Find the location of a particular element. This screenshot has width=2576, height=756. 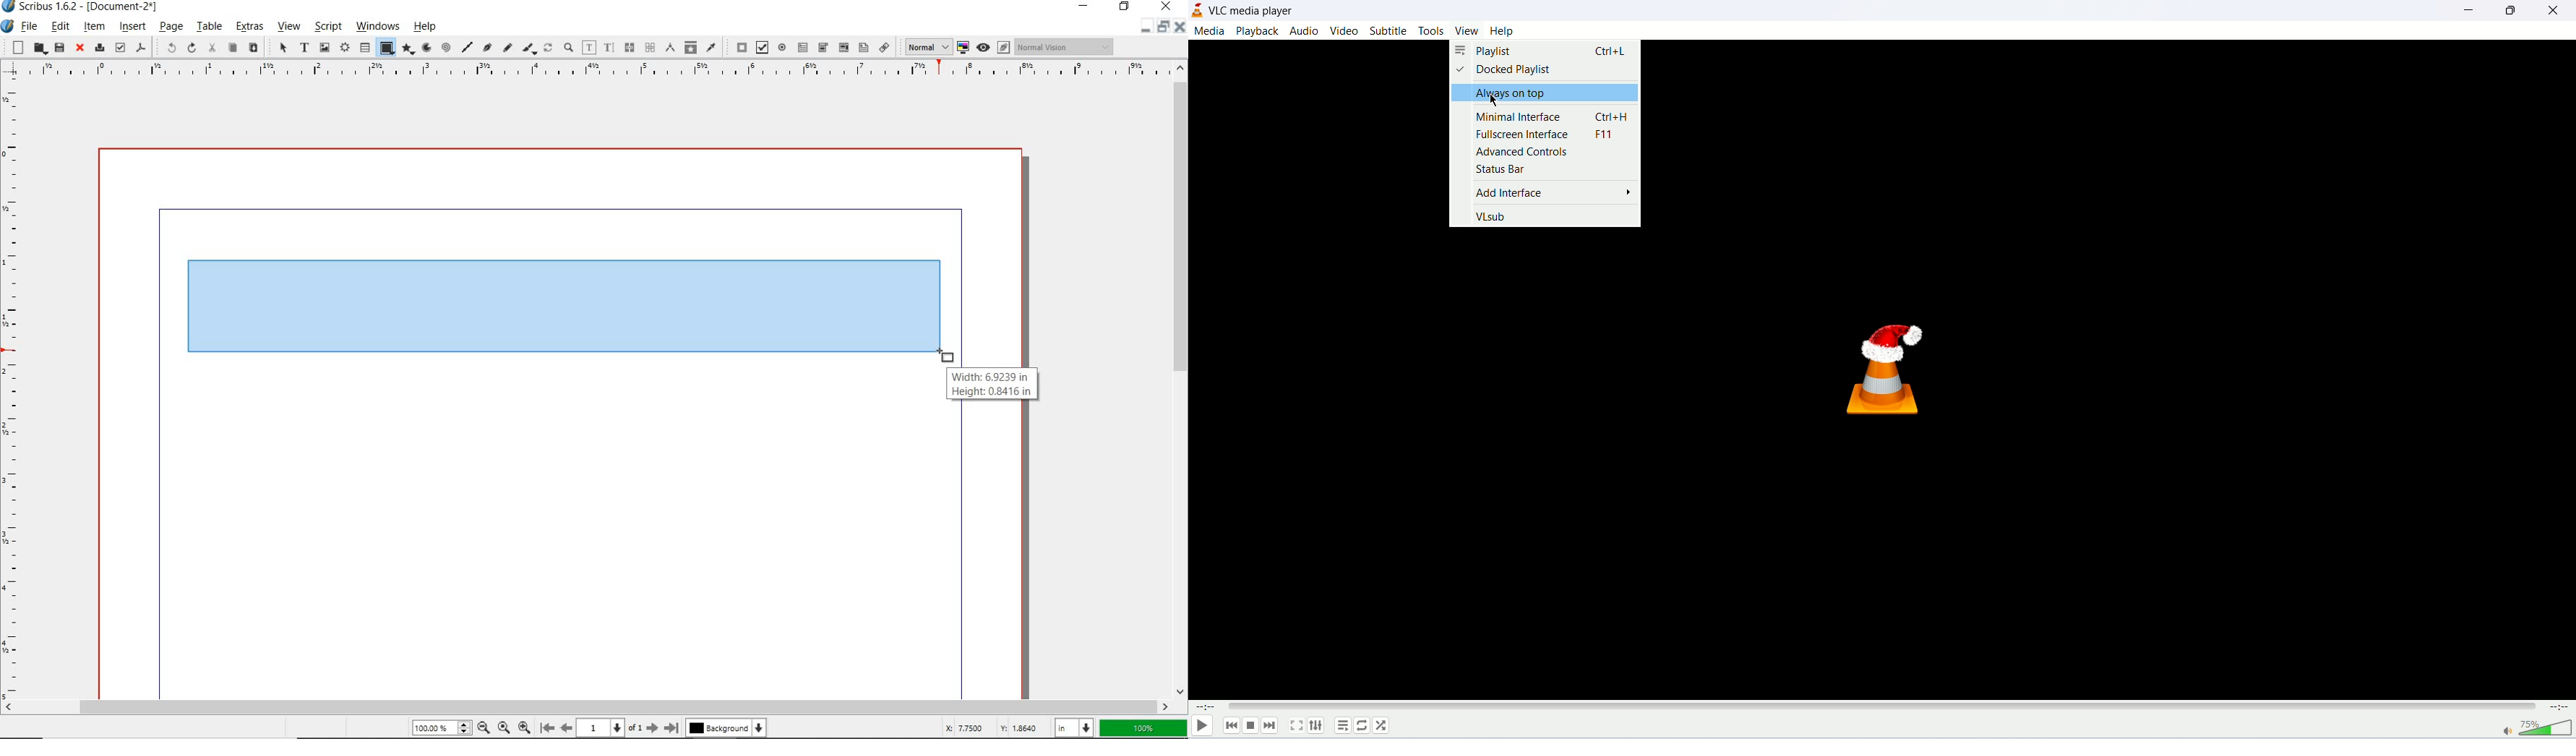

Bezier curve is located at coordinates (488, 48).